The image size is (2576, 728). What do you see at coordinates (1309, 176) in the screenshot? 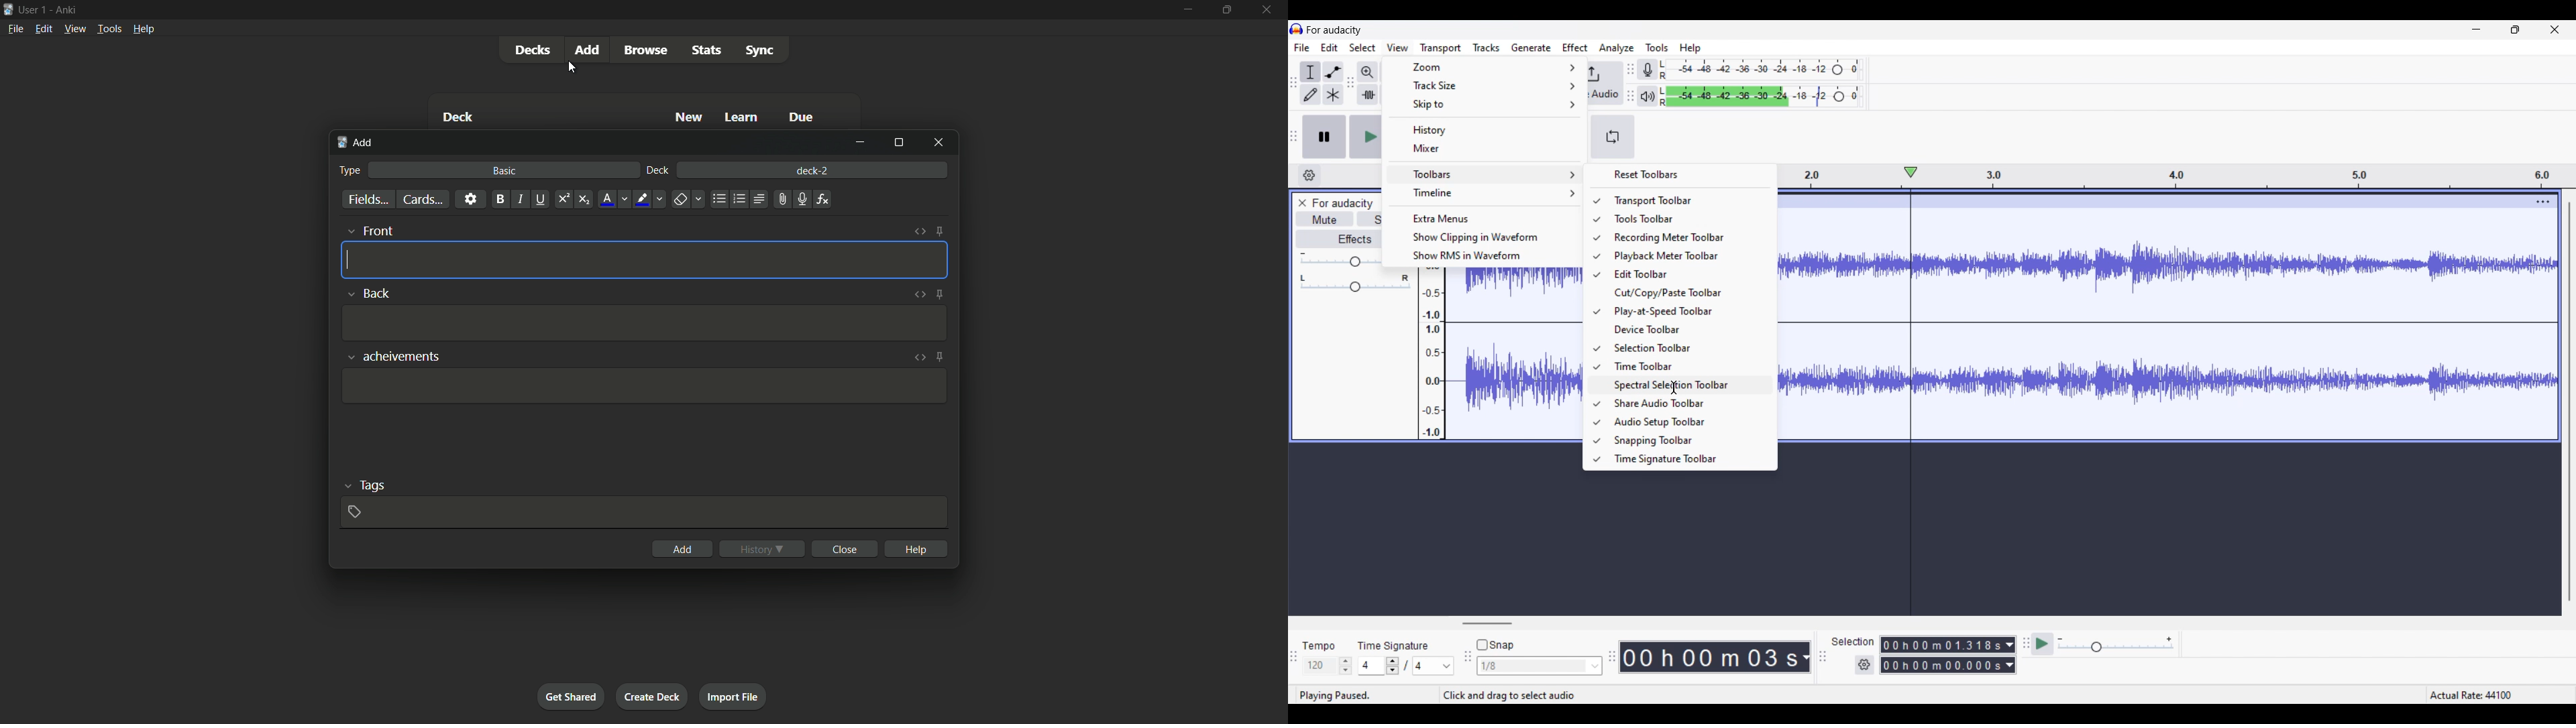
I see `Timeline settings` at bounding box center [1309, 176].